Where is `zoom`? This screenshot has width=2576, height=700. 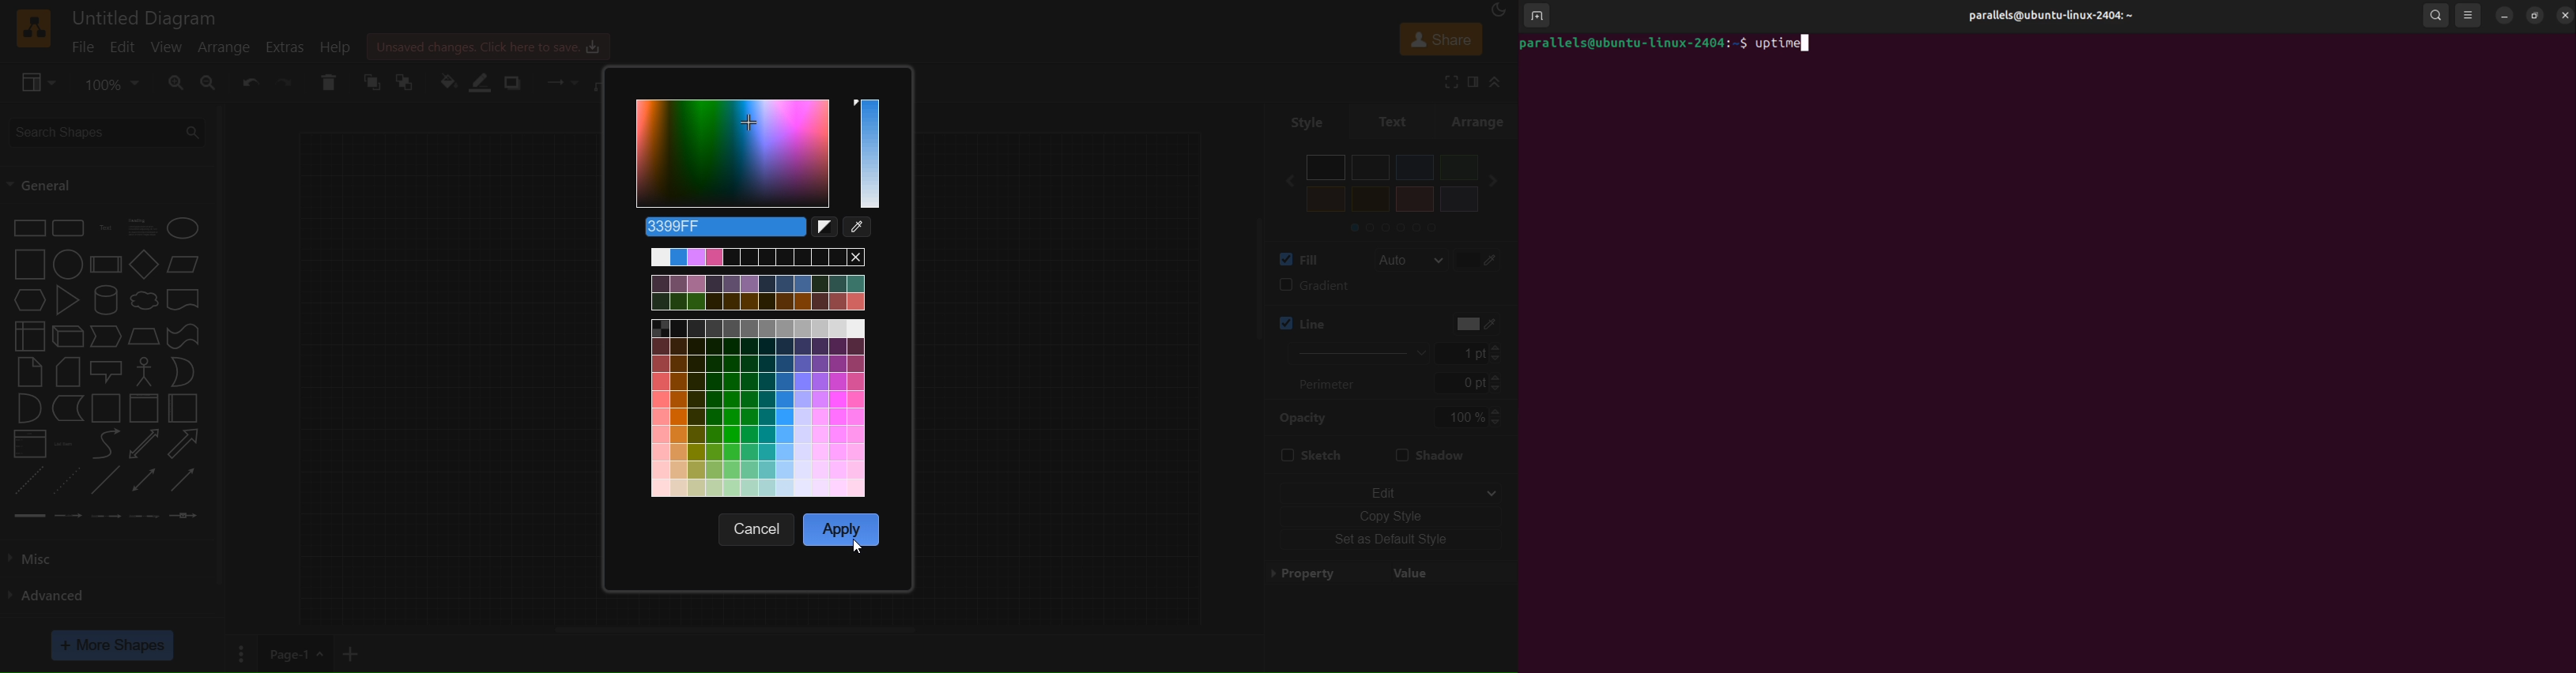 zoom is located at coordinates (114, 82).